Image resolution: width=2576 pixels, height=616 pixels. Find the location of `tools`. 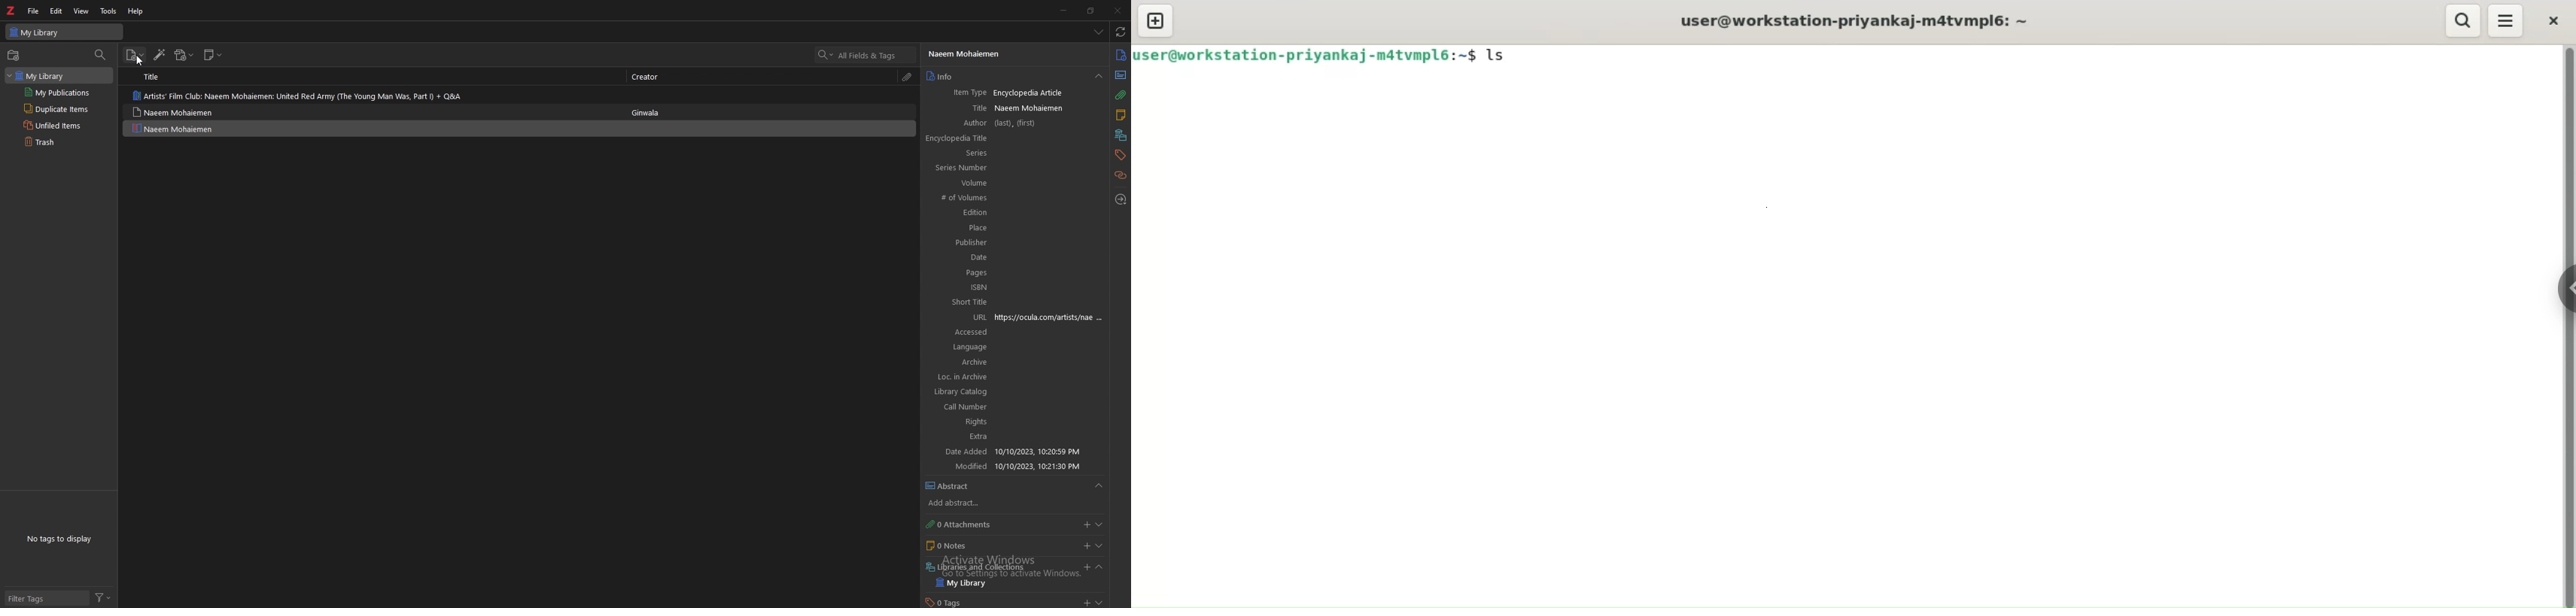

tools is located at coordinates (109, 11).